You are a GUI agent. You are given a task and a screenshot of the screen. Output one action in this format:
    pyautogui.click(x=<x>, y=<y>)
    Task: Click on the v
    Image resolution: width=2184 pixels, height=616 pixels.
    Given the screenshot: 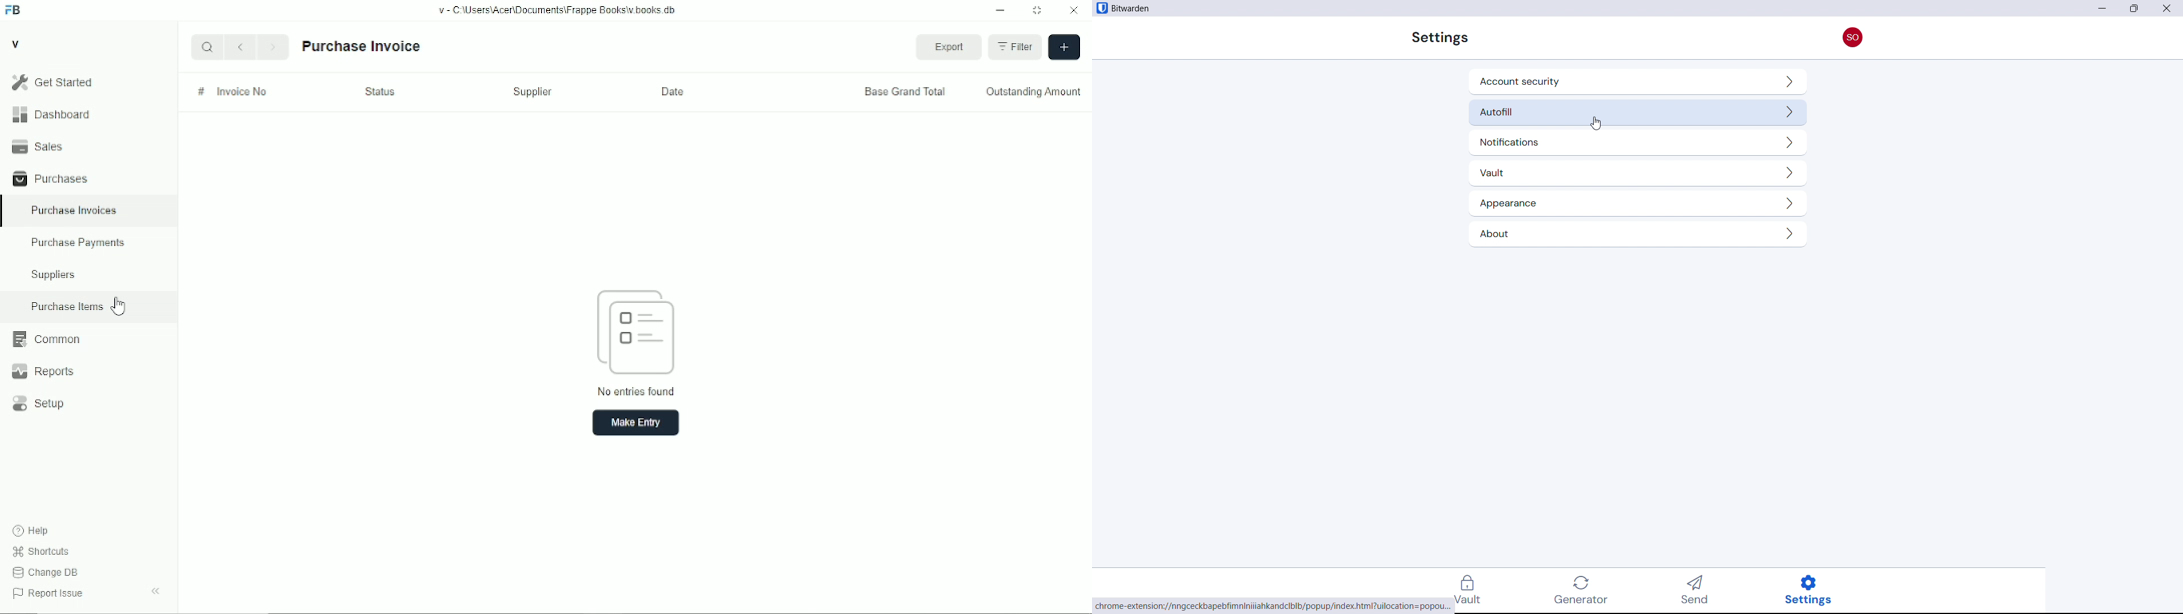 What is the action you would take?
    pyautogui.click(x=17, y=43)
    